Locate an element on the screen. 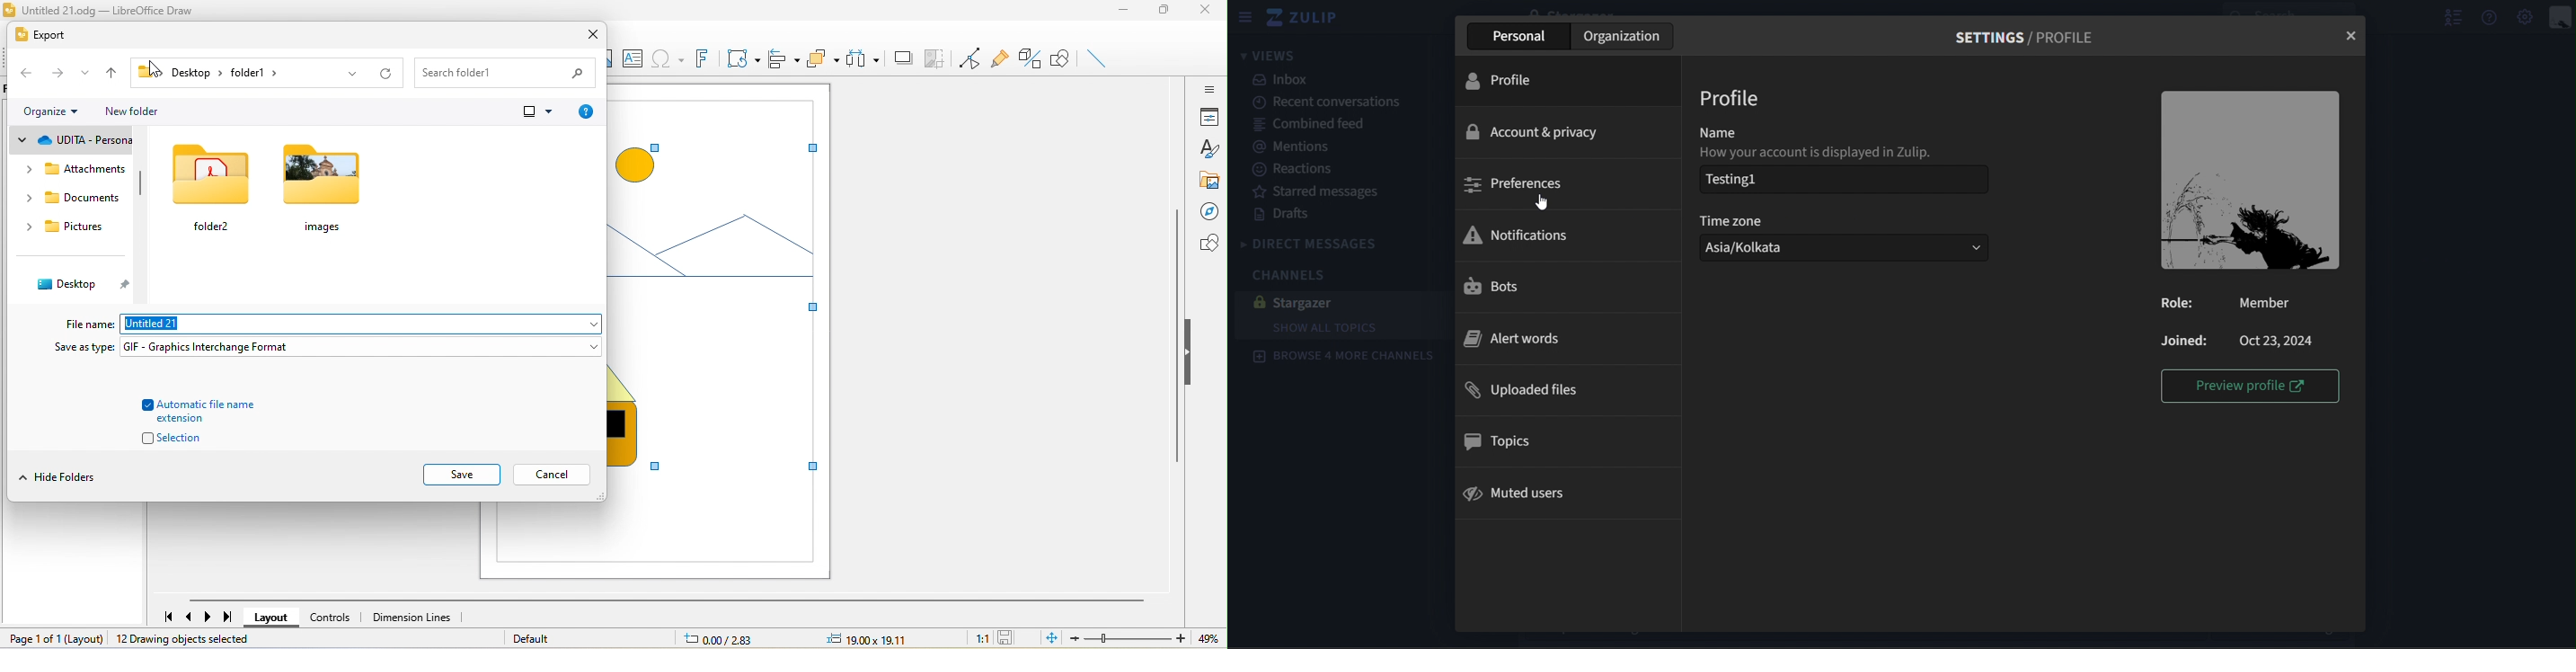 The width and height of the screenshot is (2576, 672). alert words is located at coordinates (1515, 337).